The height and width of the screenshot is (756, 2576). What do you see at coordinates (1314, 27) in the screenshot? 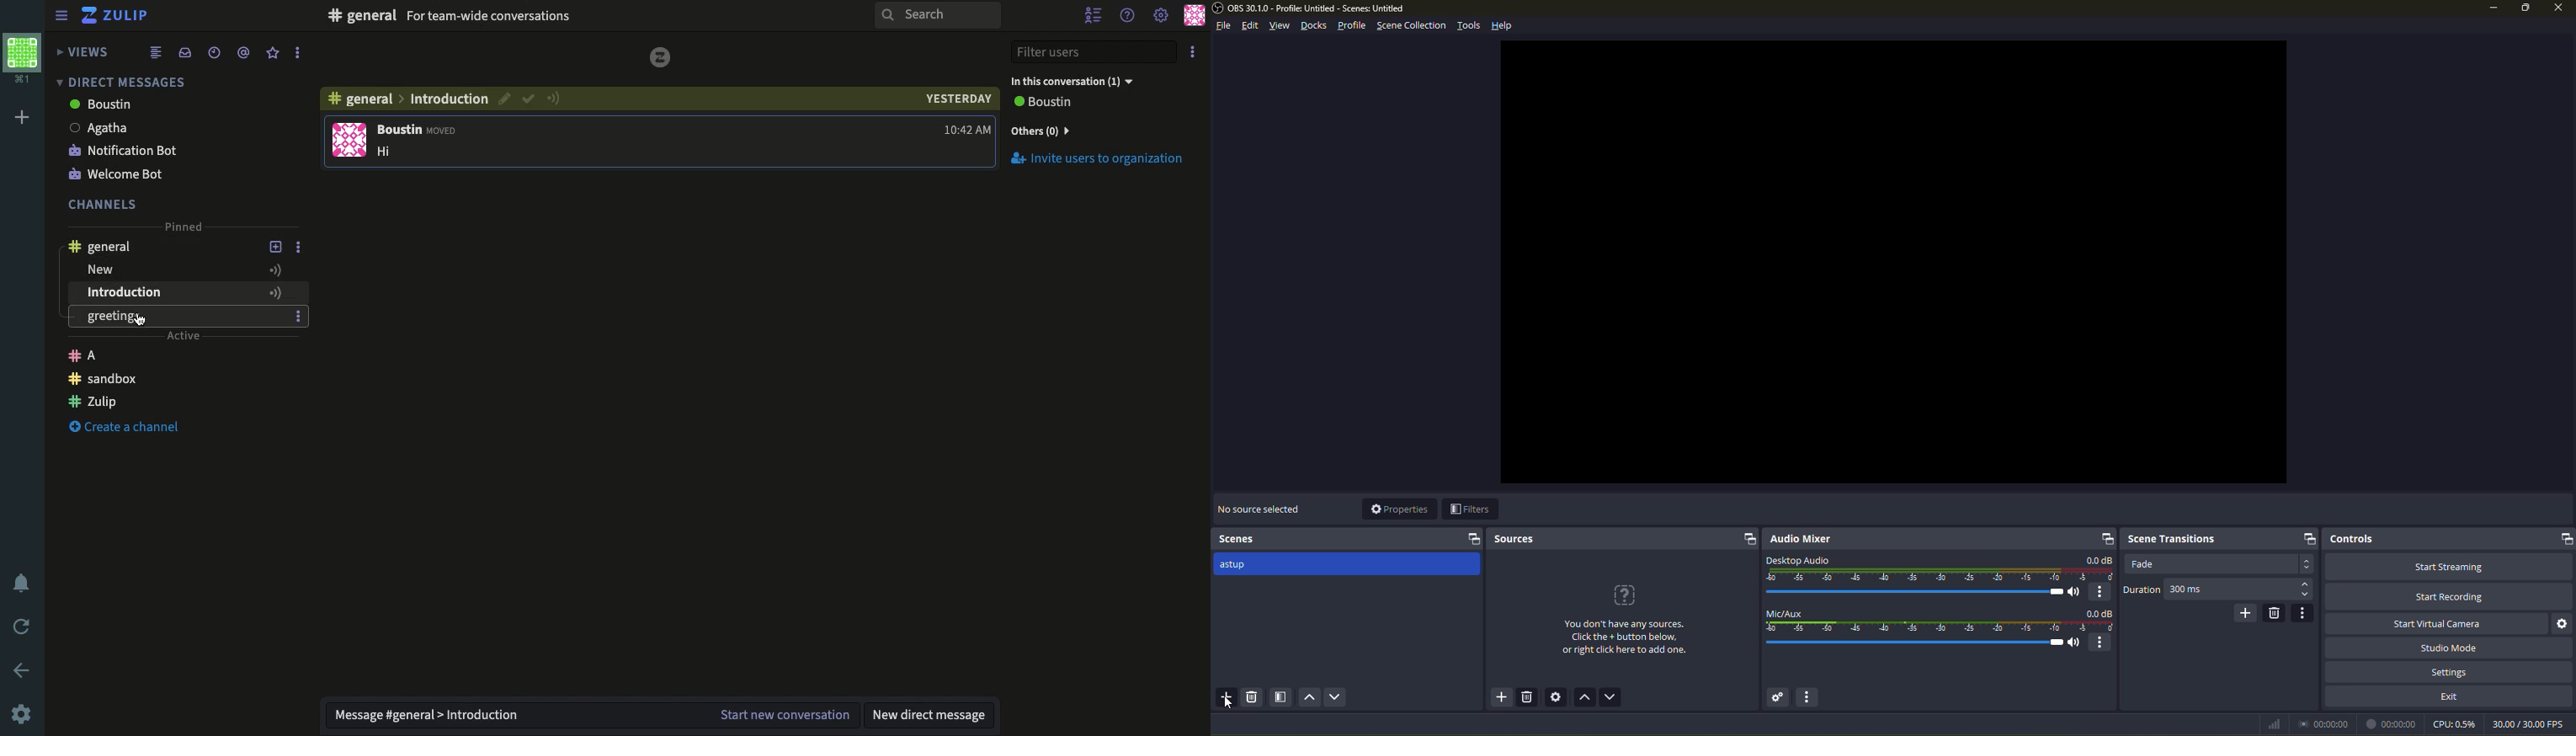
I see `docks` at bounding box center [1314, 27].